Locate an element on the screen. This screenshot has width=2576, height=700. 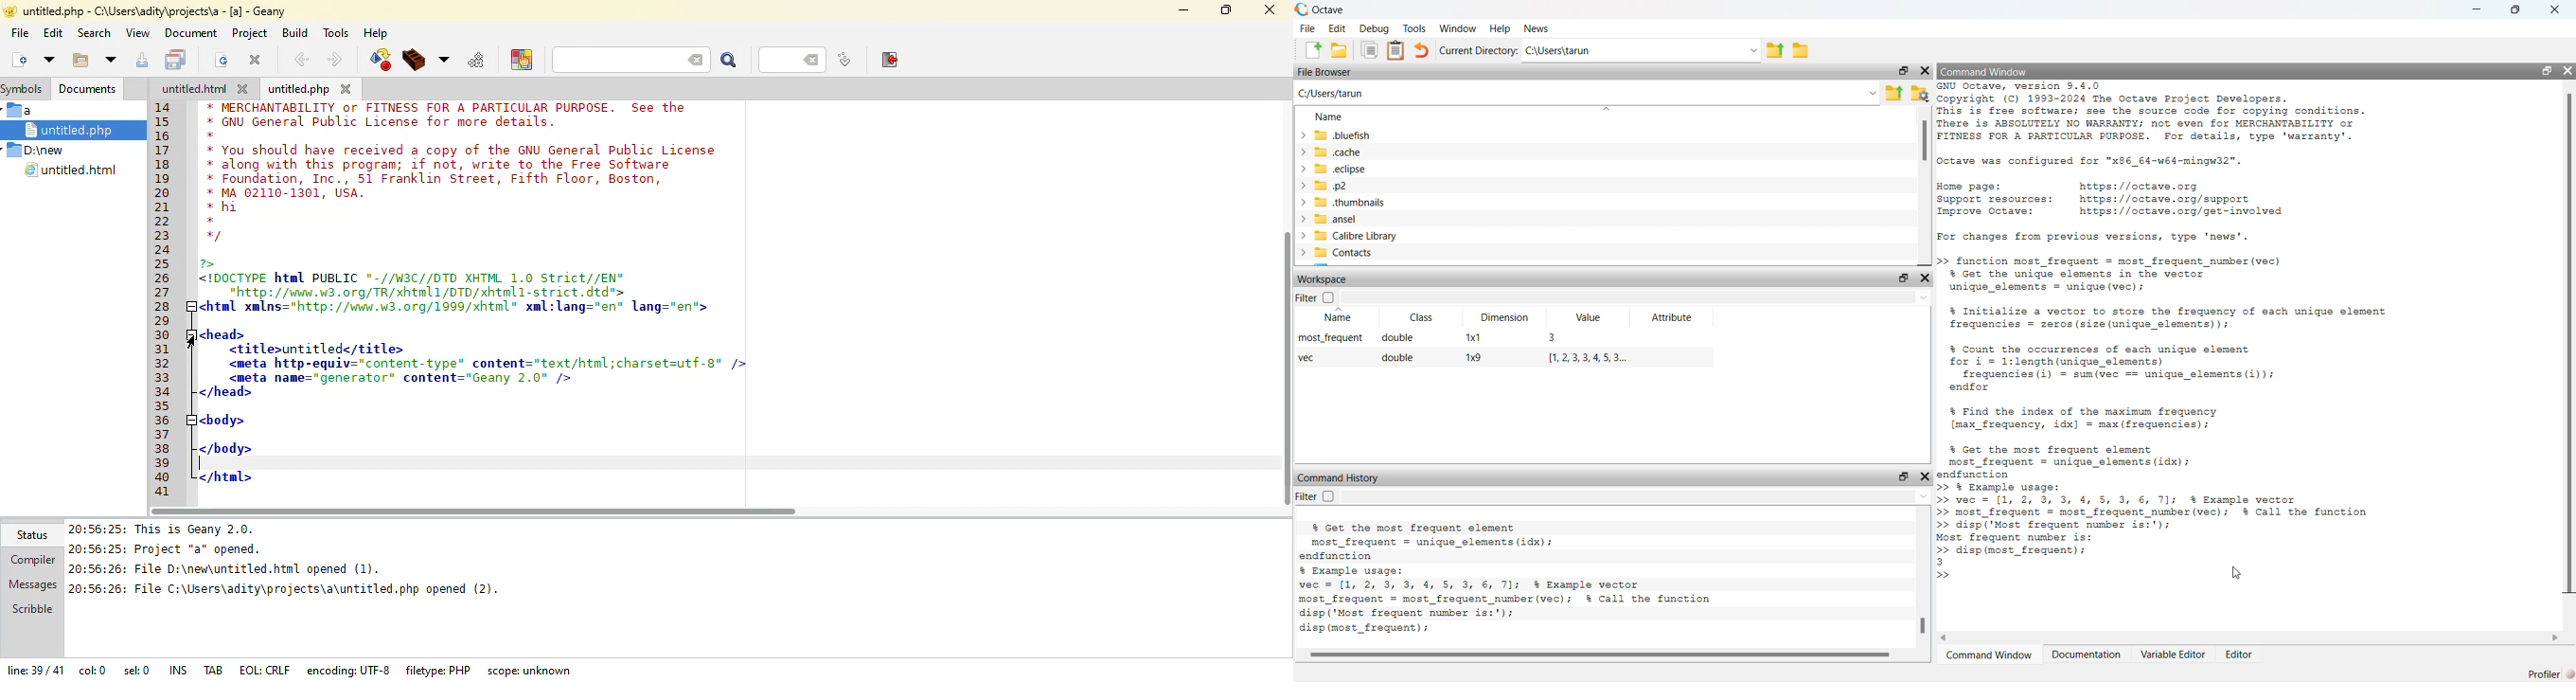
Hide Widget is located at coordinates (1925, 279).